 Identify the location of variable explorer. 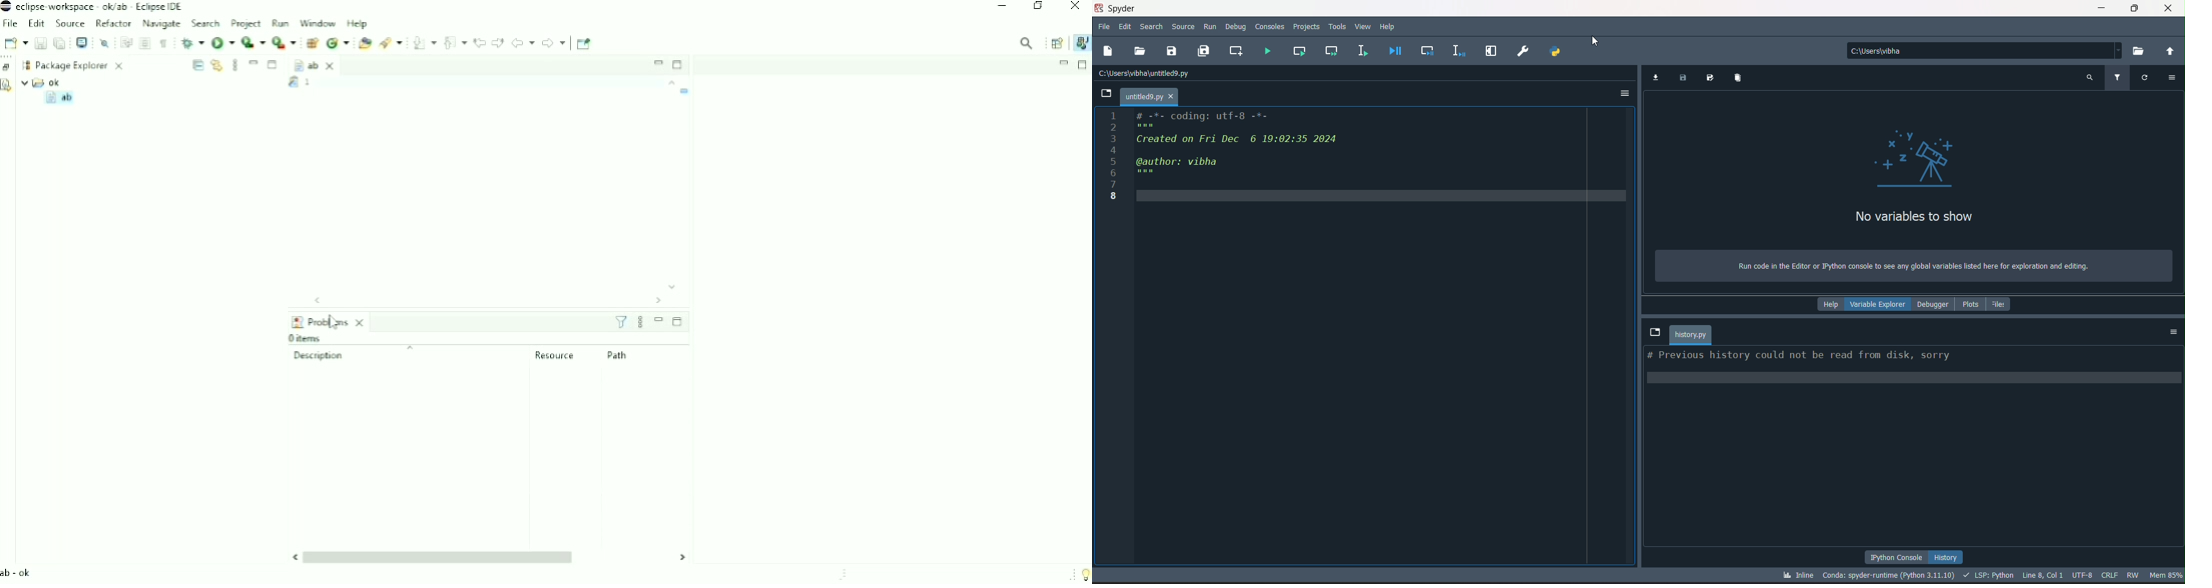
(1878, 305).